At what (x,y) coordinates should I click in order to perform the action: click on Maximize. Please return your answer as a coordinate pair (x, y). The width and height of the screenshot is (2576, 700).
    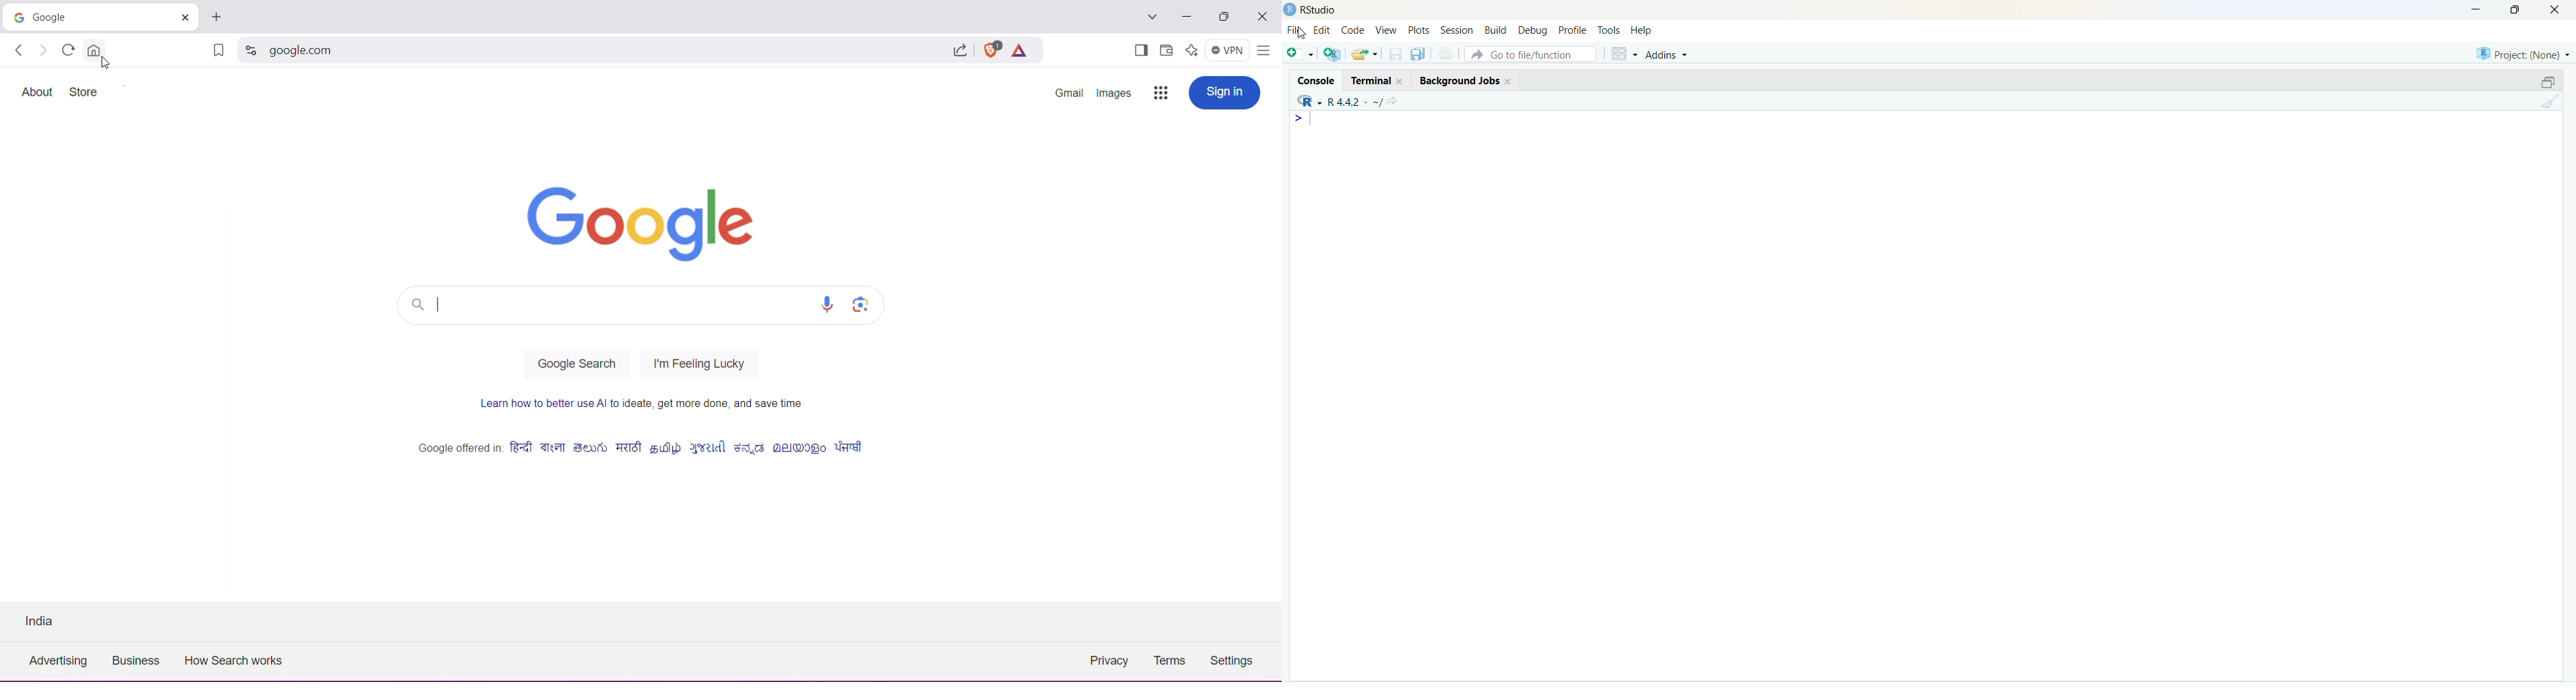
    Looking at the image, I should click on (2518, 9).